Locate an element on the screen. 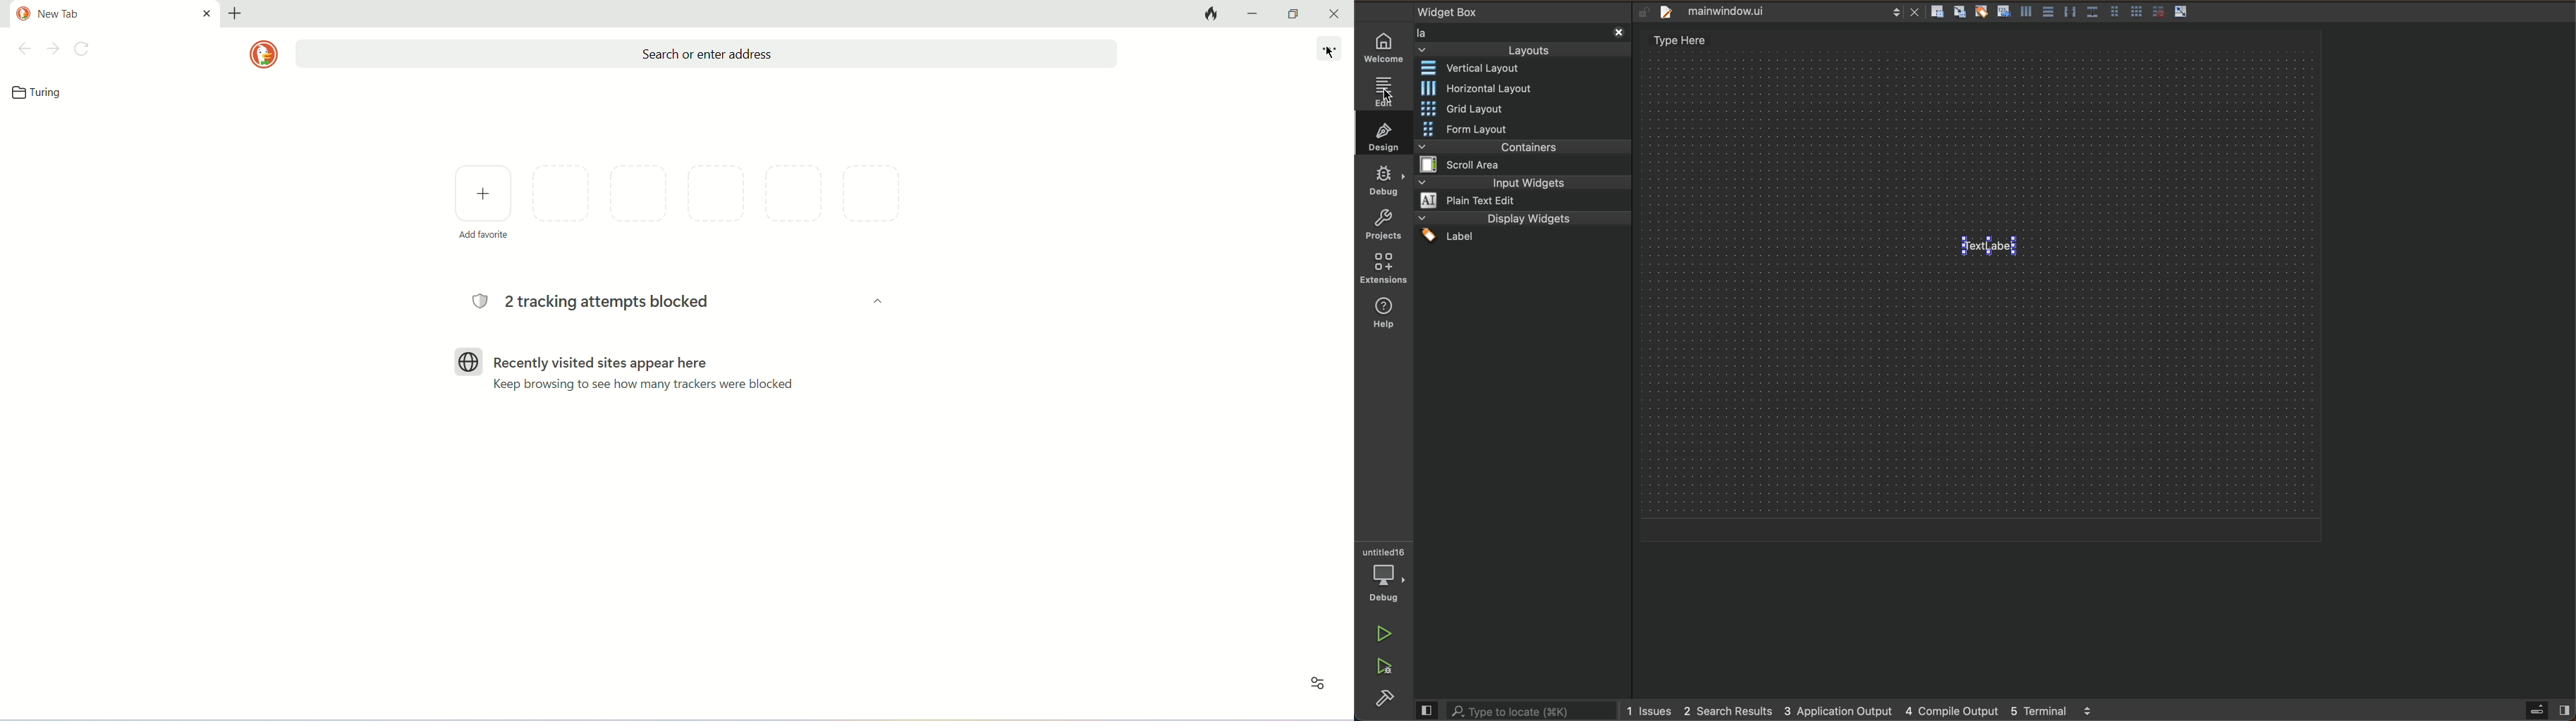  1 Issues 2 Search Results 3 Application Output 4 Compile Output 5 Terminal is located at coordinates (1857, 712).